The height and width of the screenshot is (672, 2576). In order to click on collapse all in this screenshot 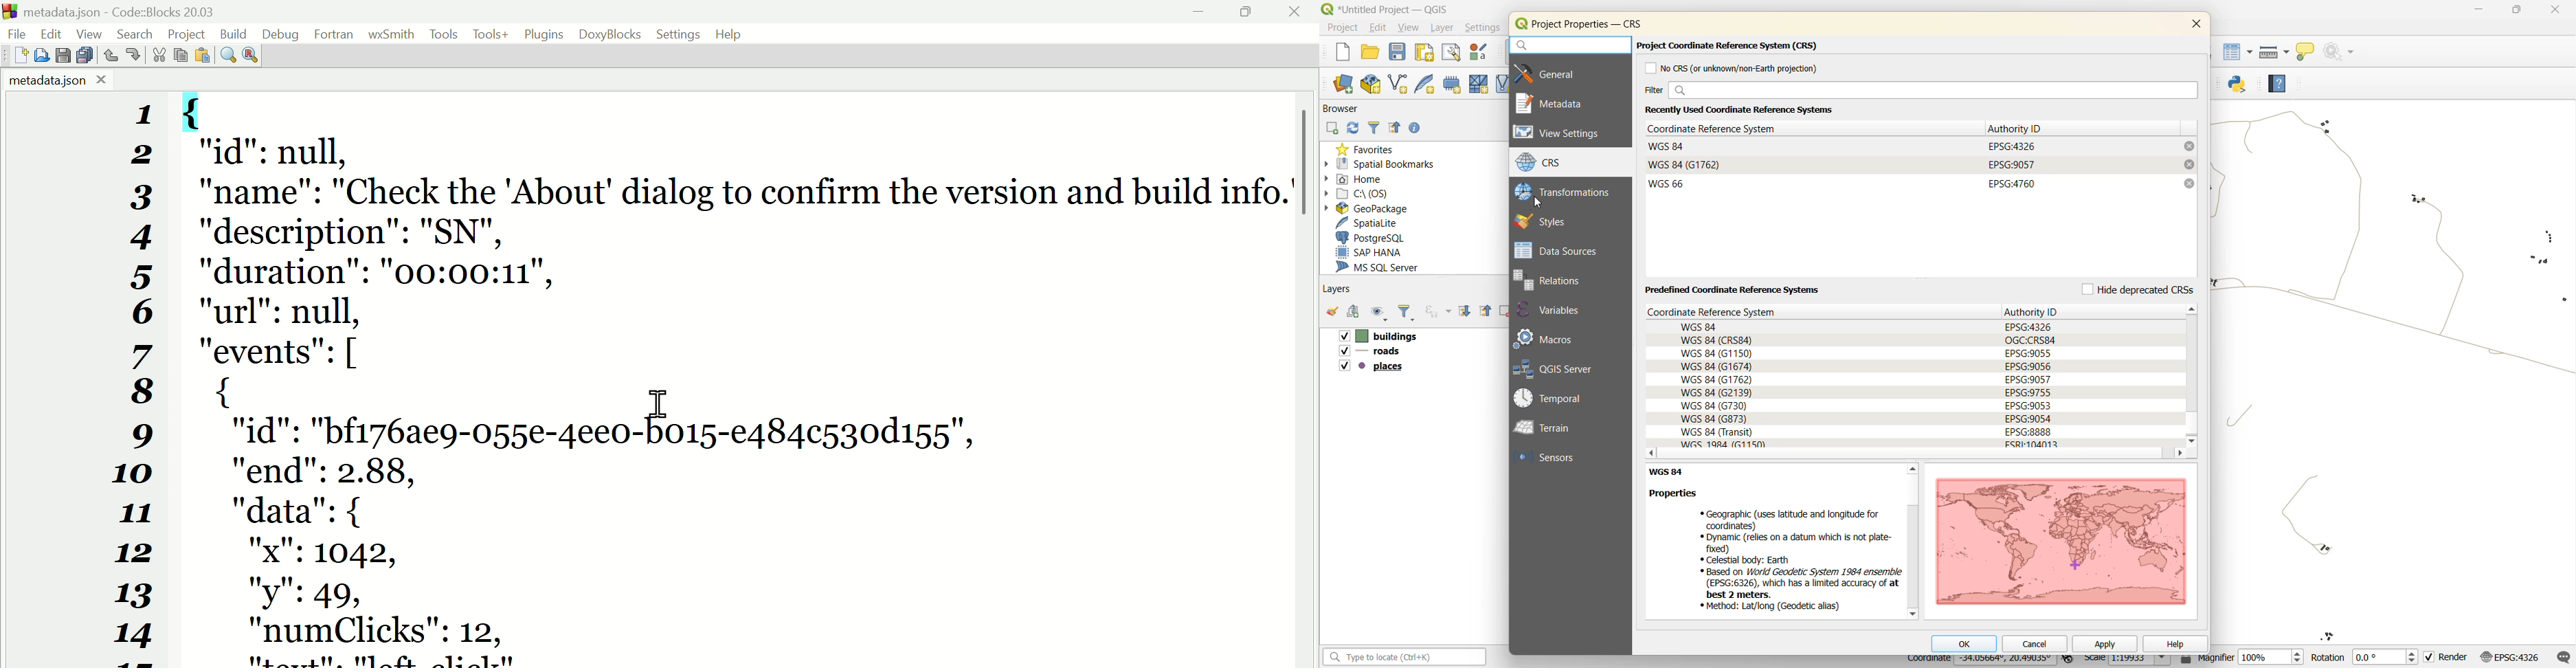, I will do `click(1395, 130)`.